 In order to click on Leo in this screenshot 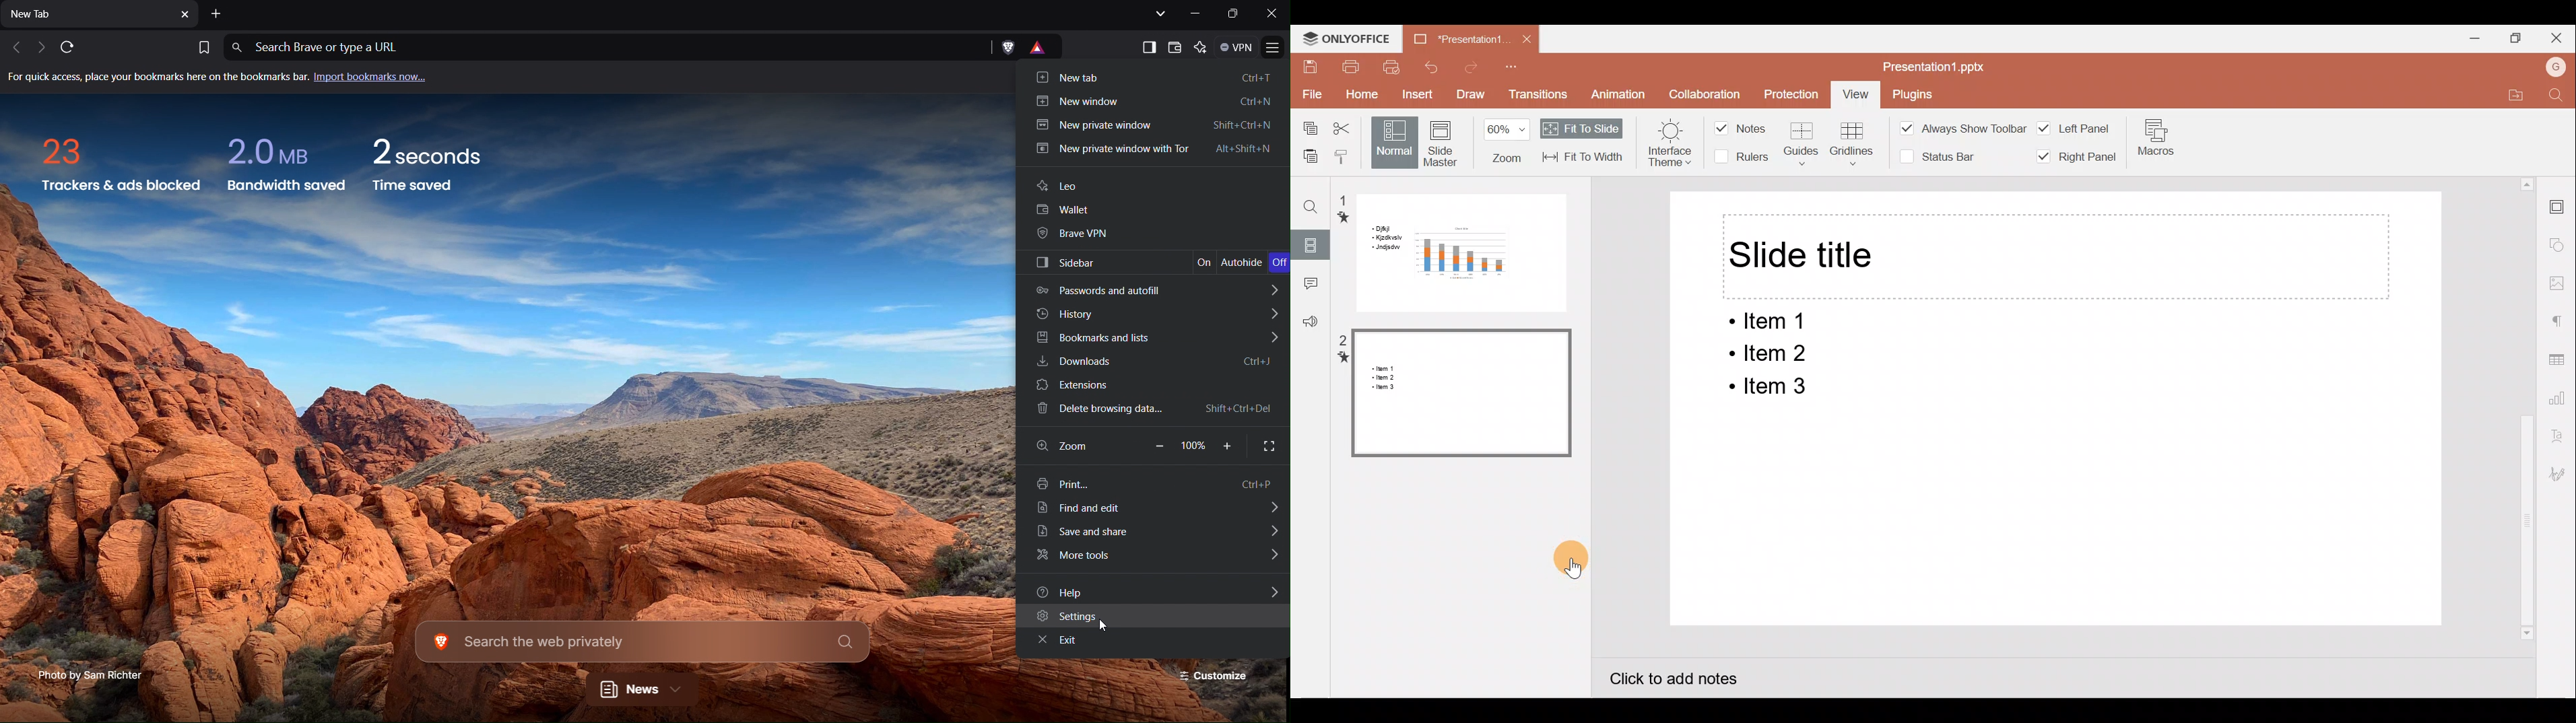, I will do `click(1152, 186)`.